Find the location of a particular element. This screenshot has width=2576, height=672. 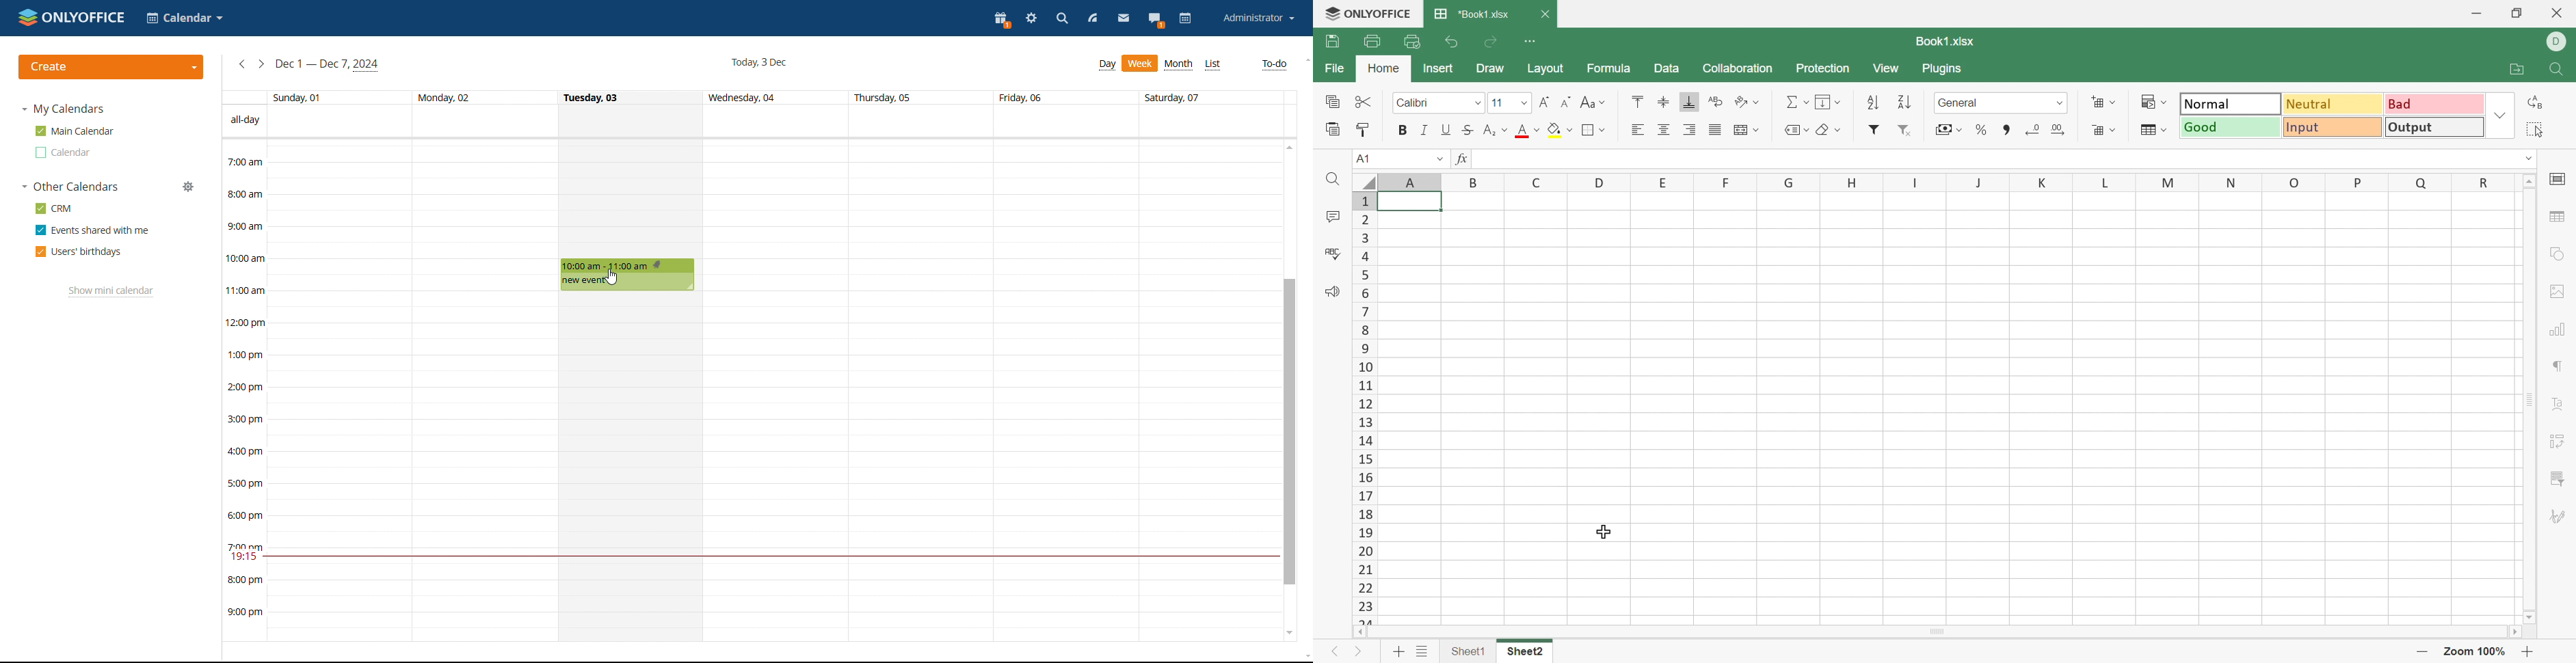

3 is located at coordinates (1364, 237).